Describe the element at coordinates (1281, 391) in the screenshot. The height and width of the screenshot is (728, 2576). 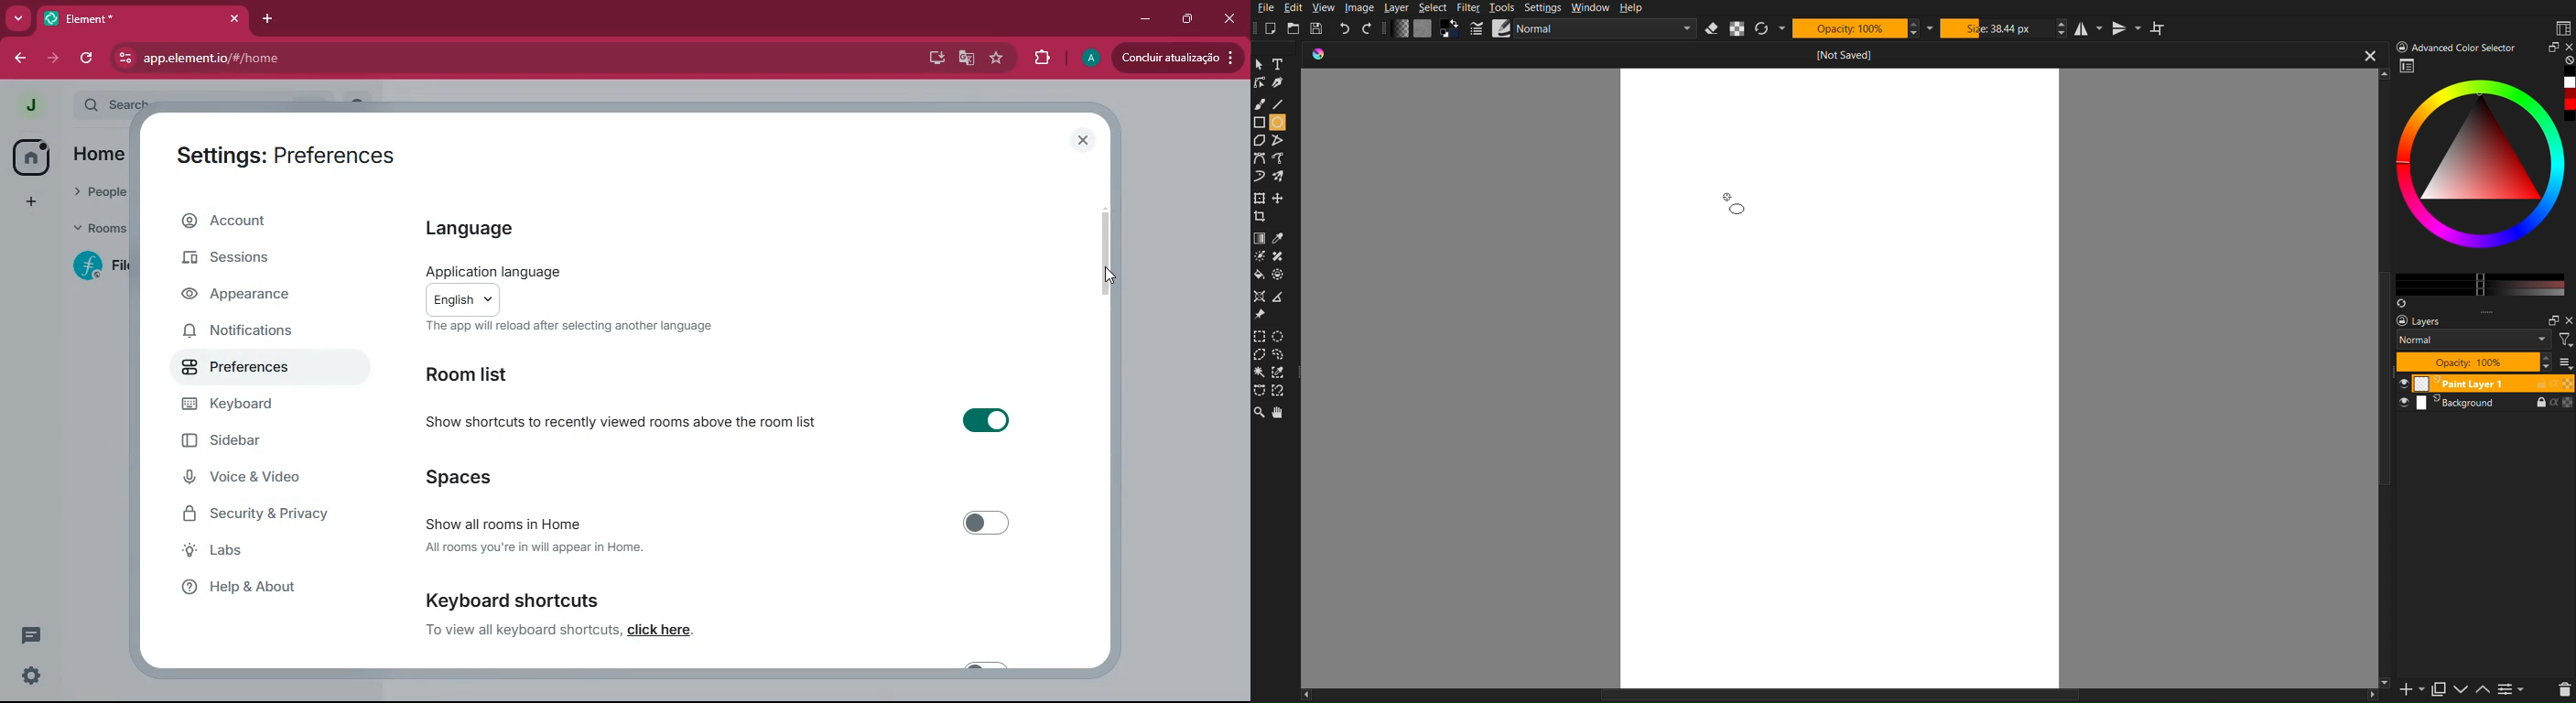
I see `Free tool` at that location.